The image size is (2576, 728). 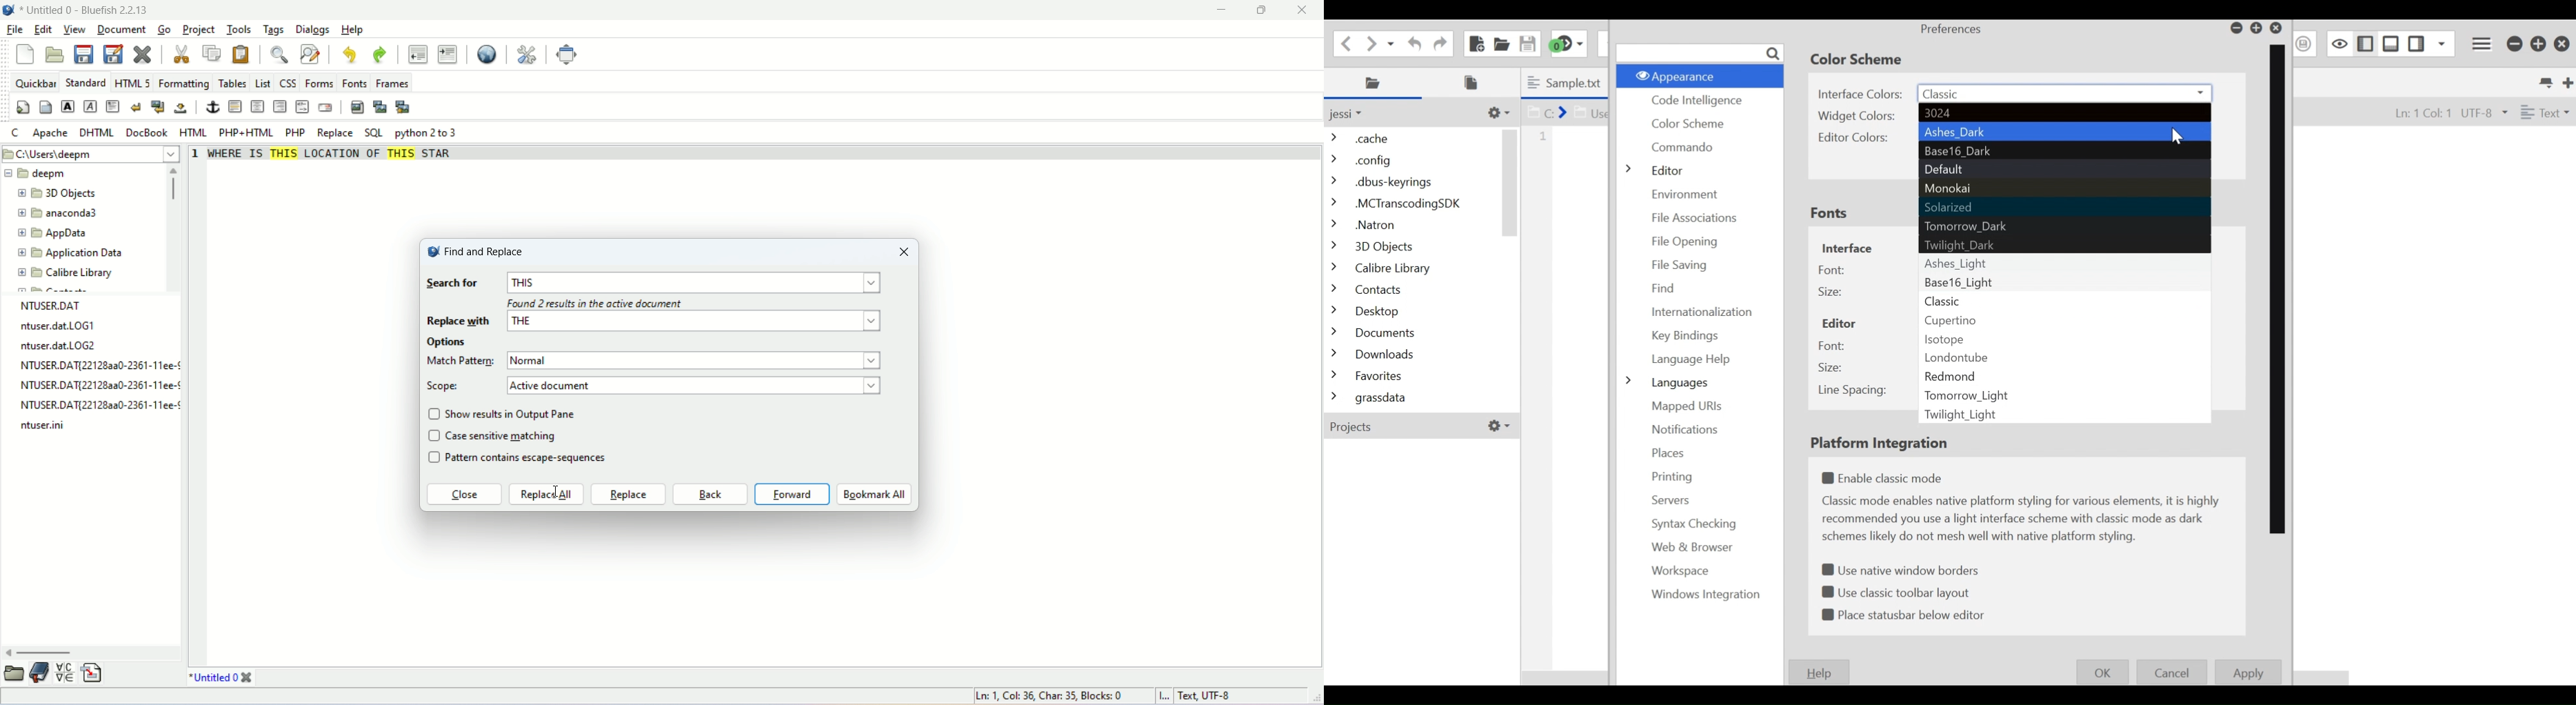 What do you see at coordinates (874, 495) in the screenshot?
I see `bookmark all` at bounding box center [874, 495].